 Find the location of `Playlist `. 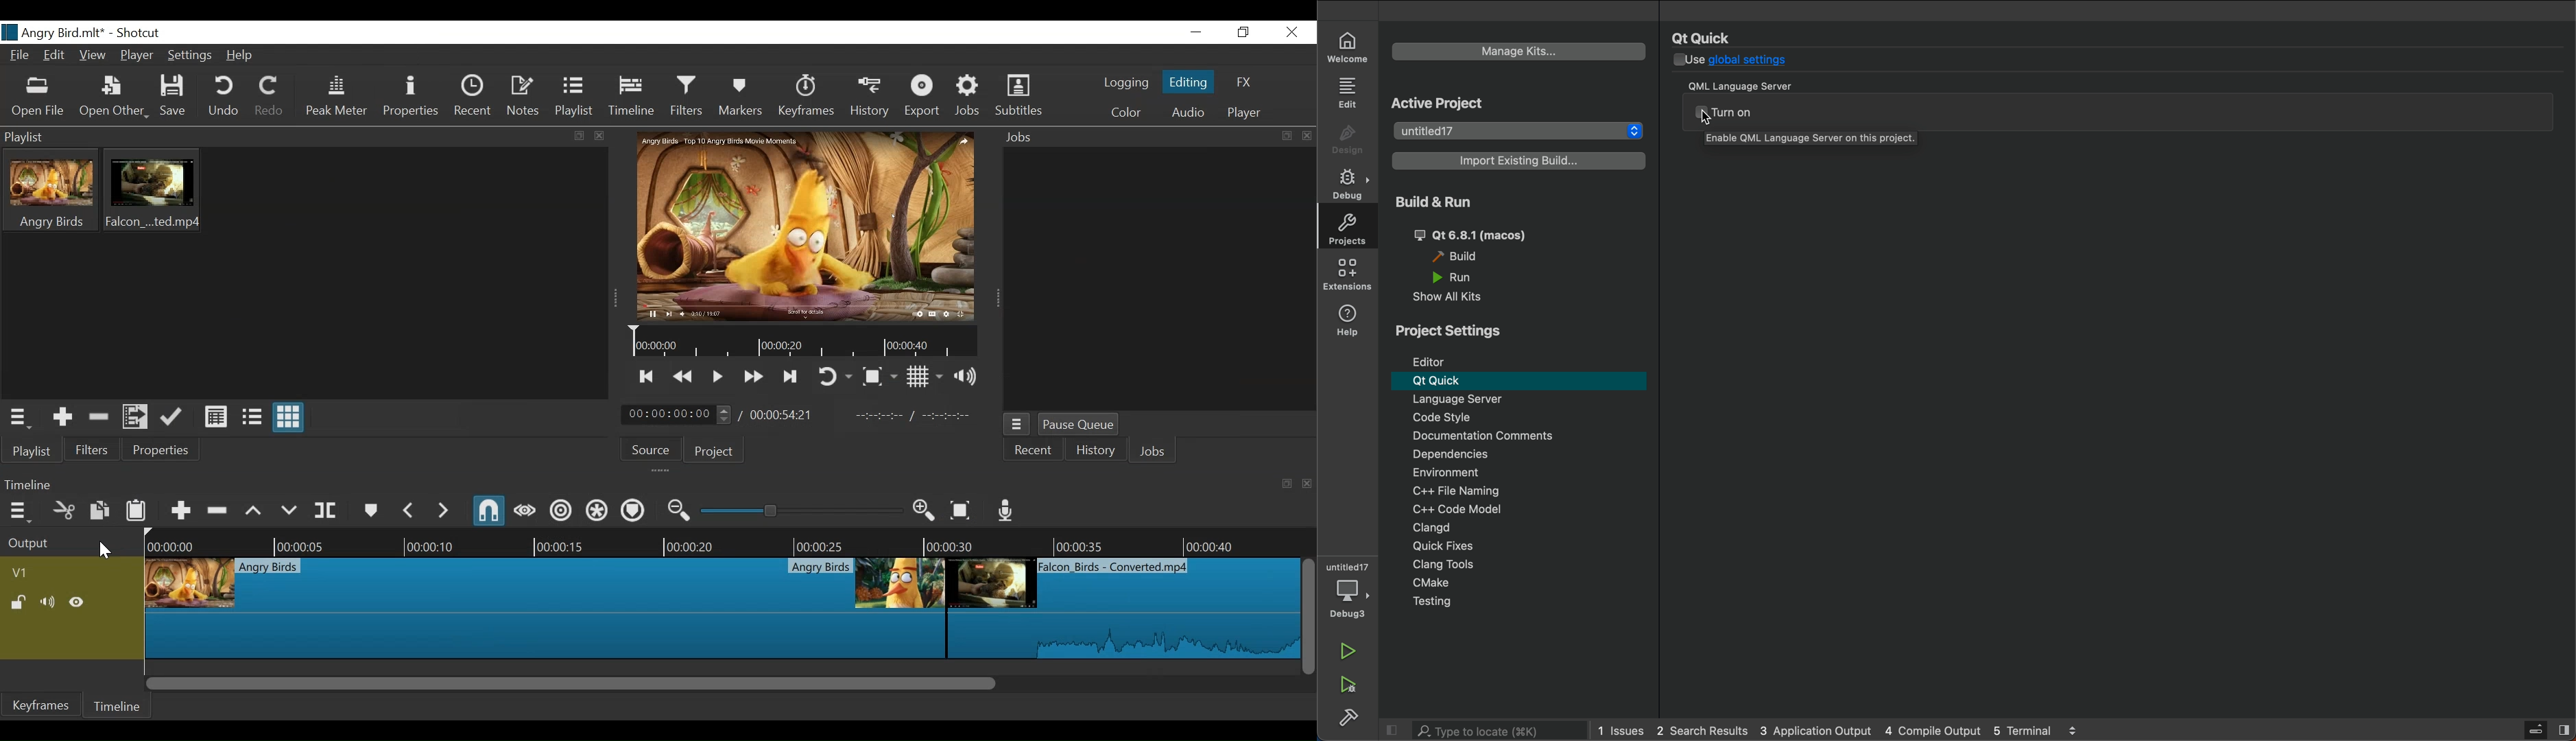

Playlist  is located at coordinates (32, 450).